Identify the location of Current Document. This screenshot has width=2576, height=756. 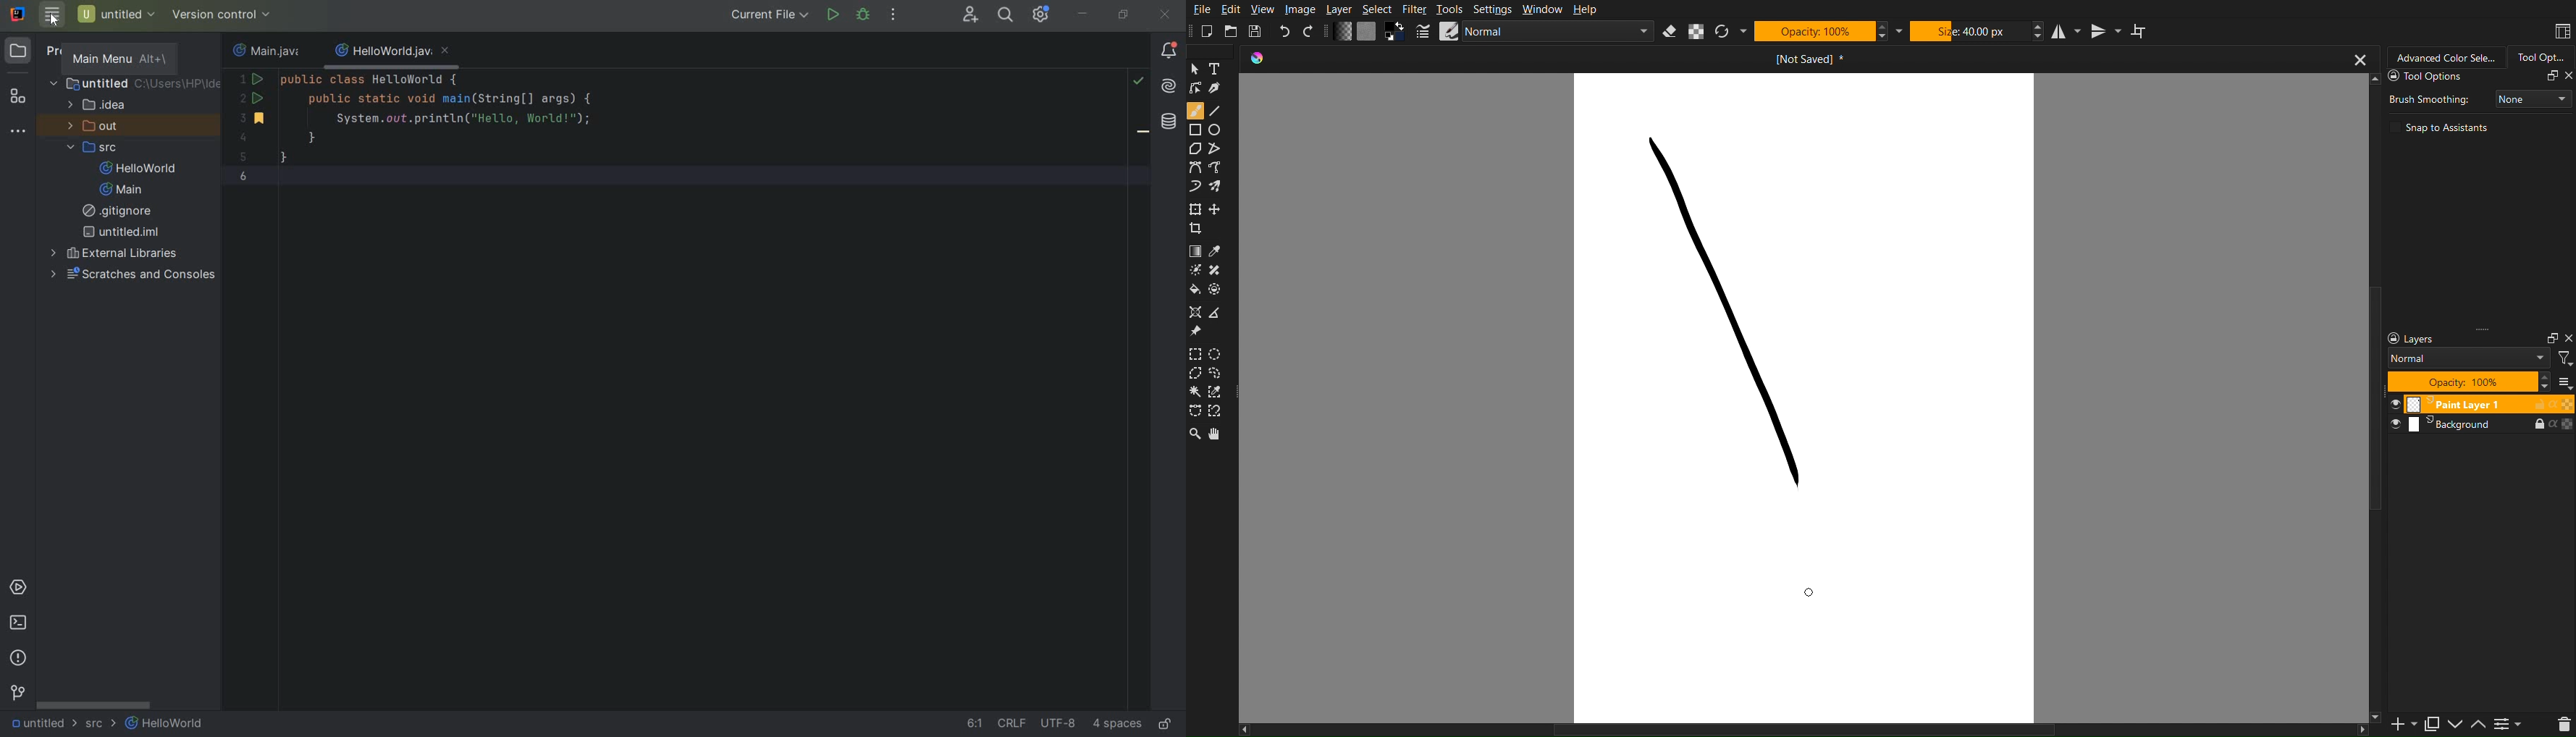
(1809, 59).